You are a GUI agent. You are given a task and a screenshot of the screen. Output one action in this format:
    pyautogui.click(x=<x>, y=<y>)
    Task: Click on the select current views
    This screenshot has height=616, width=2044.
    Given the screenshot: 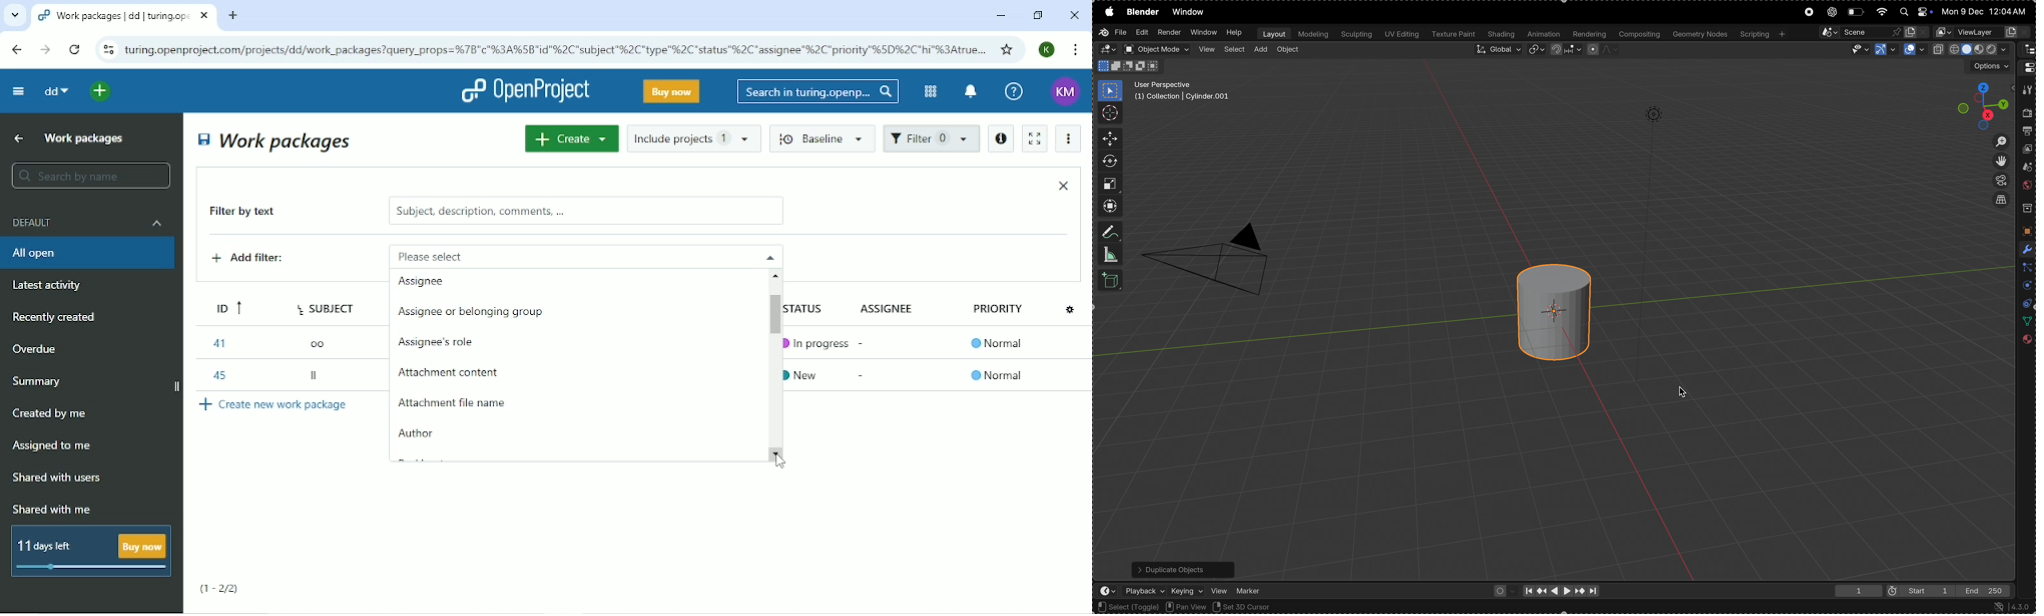 What is the action you would take?
    pyautogui.click(x=2000, y=203)
    